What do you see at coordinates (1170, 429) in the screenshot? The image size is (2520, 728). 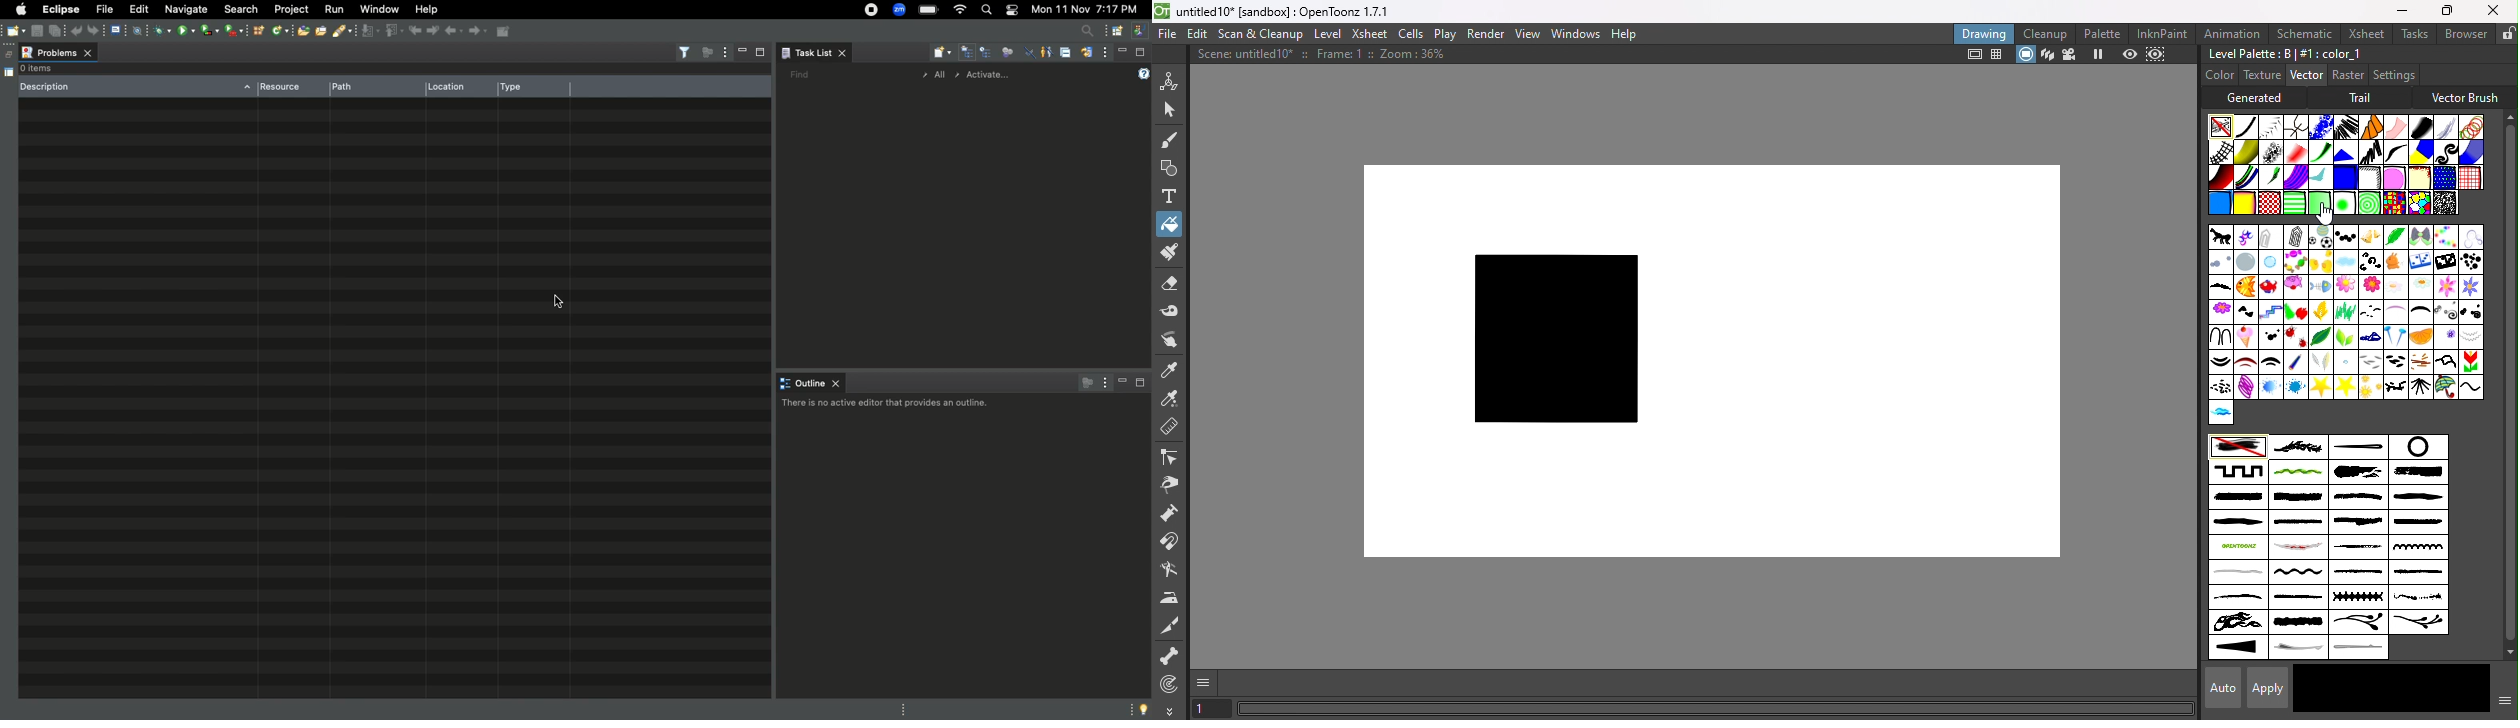 I see `Ruler tool` at bounding box center [1170, 429].